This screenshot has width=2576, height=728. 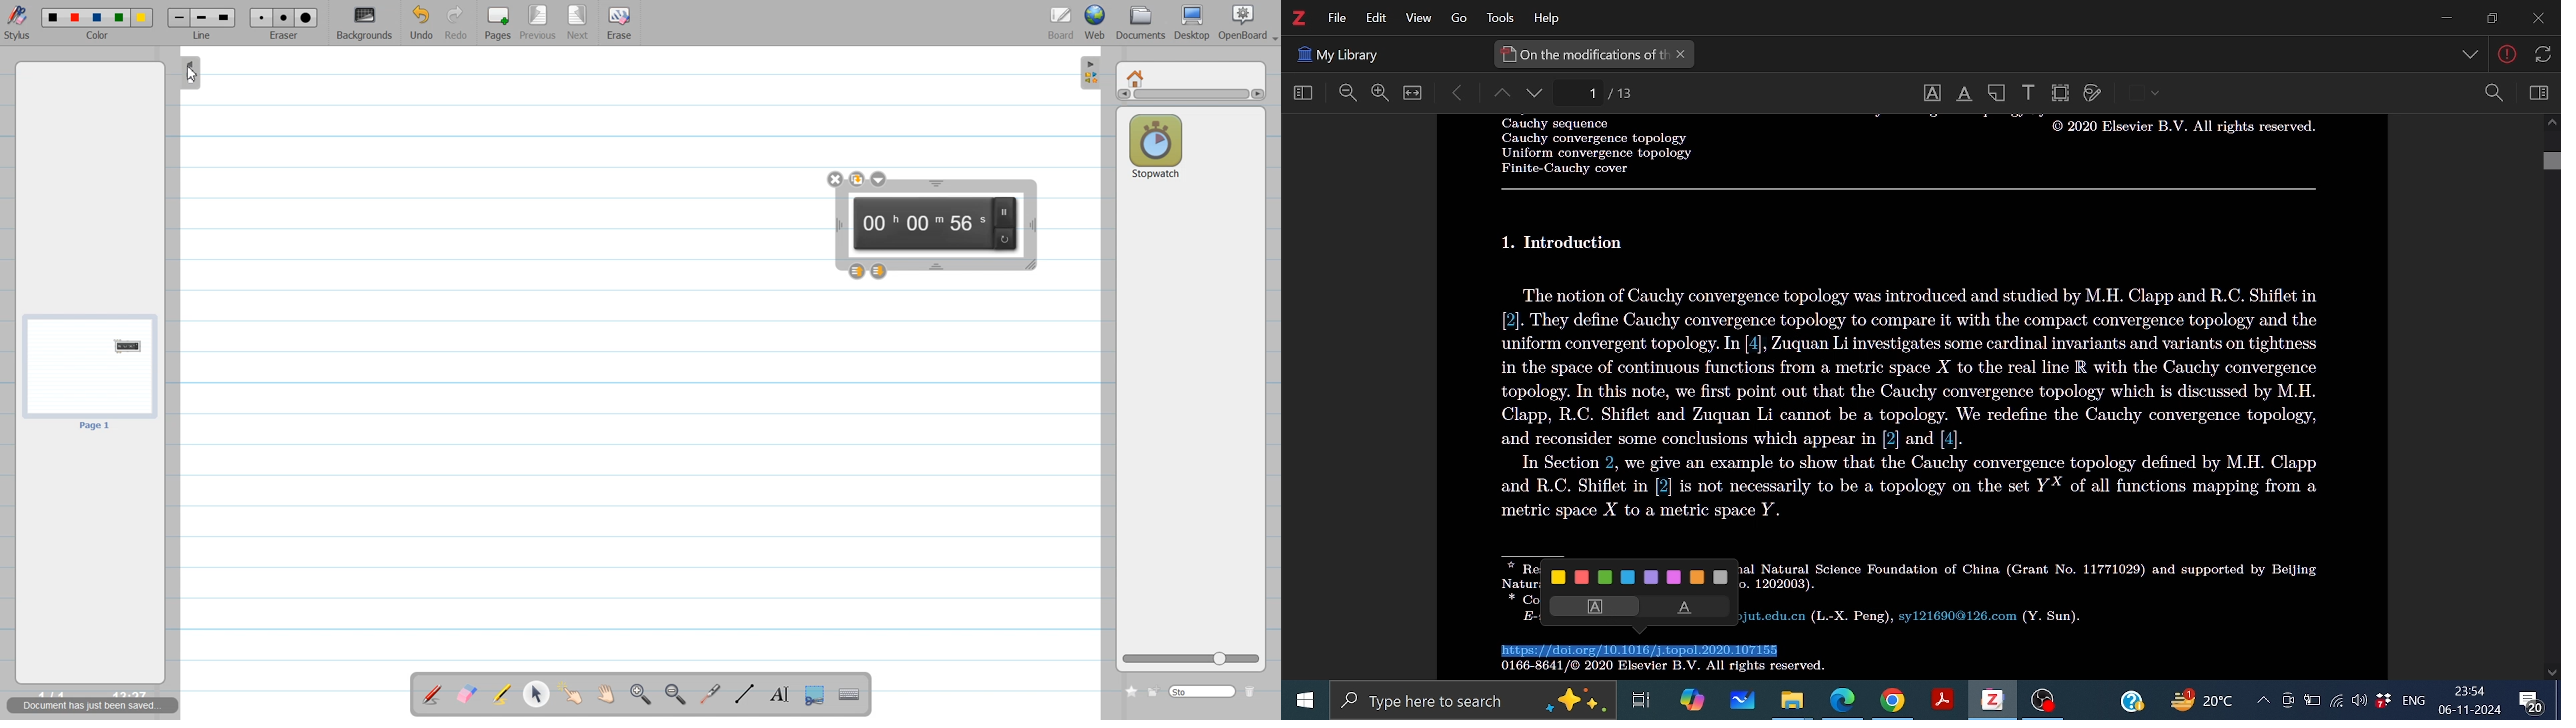 What do you see at coordinates (1191, 659) in the screenshot?
I see `Logo size adjuster` at bounding box center [1191, 659].